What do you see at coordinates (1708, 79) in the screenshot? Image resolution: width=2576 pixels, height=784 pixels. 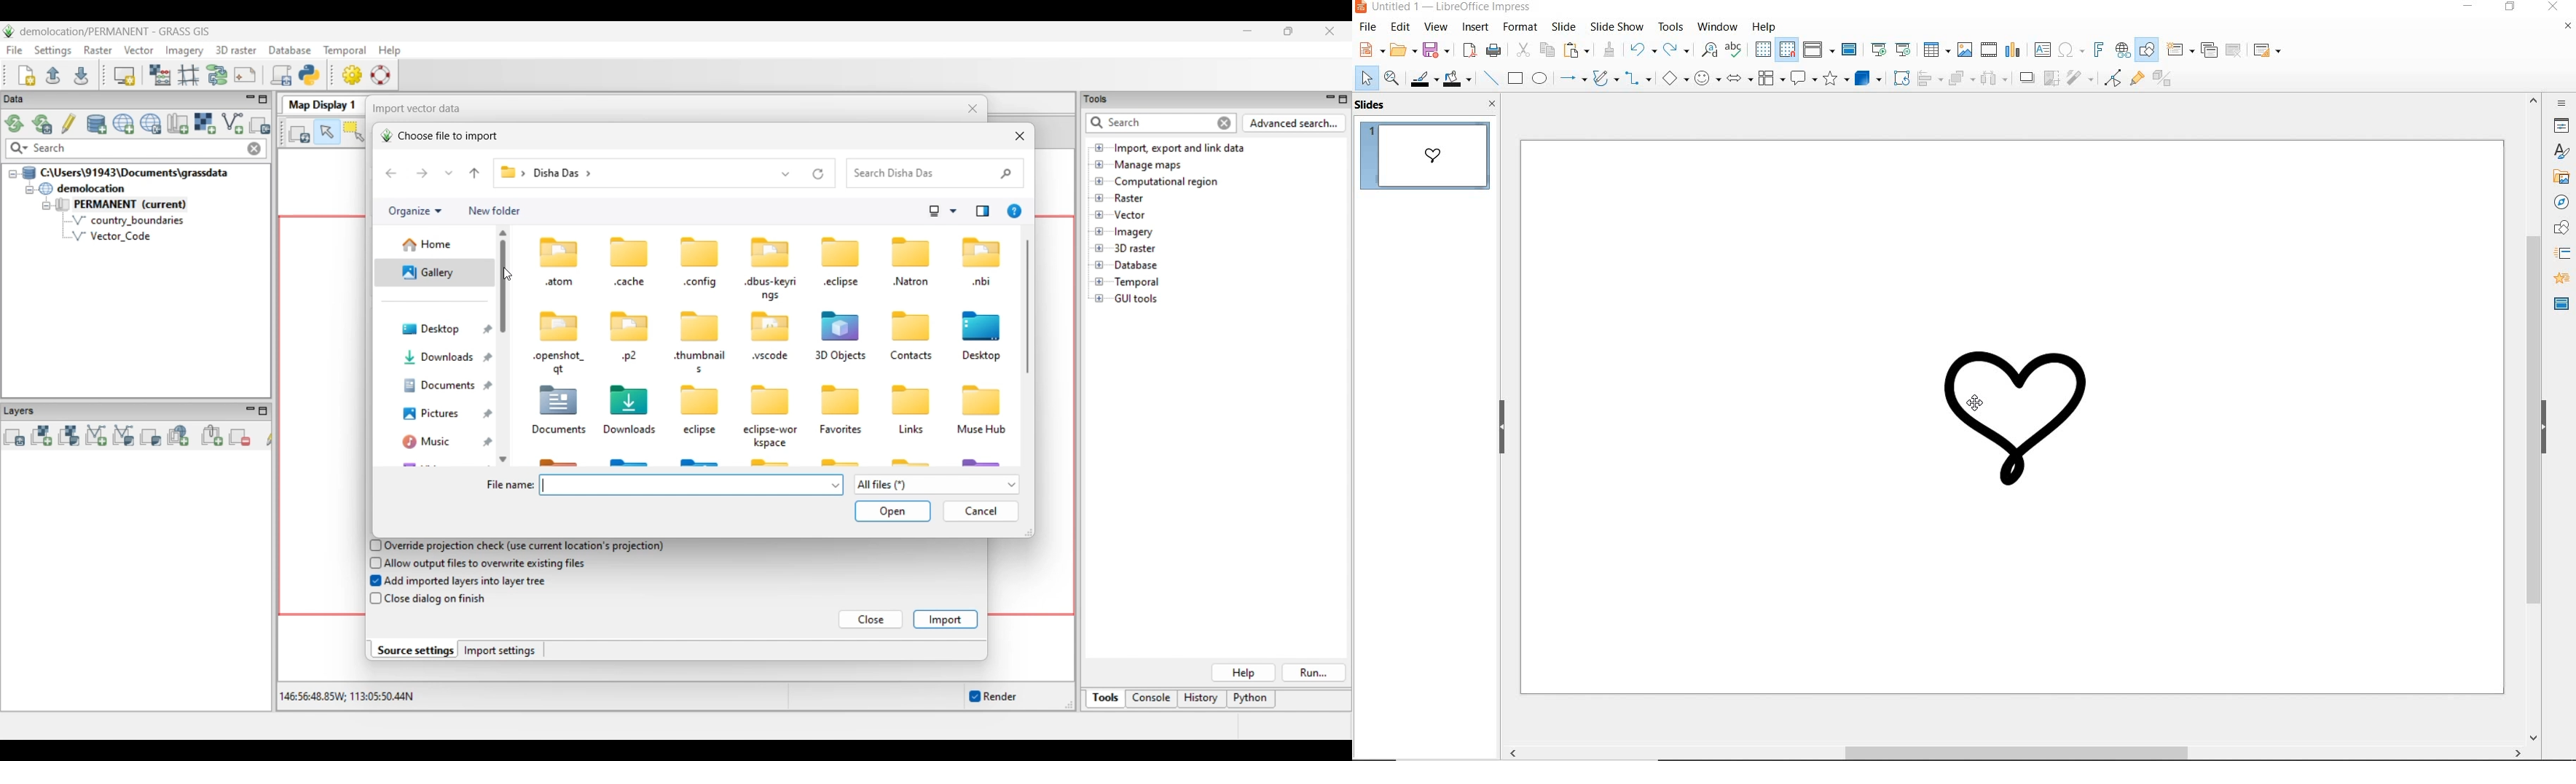 I see `symbol shapes` at bounding box center [1708, 79].